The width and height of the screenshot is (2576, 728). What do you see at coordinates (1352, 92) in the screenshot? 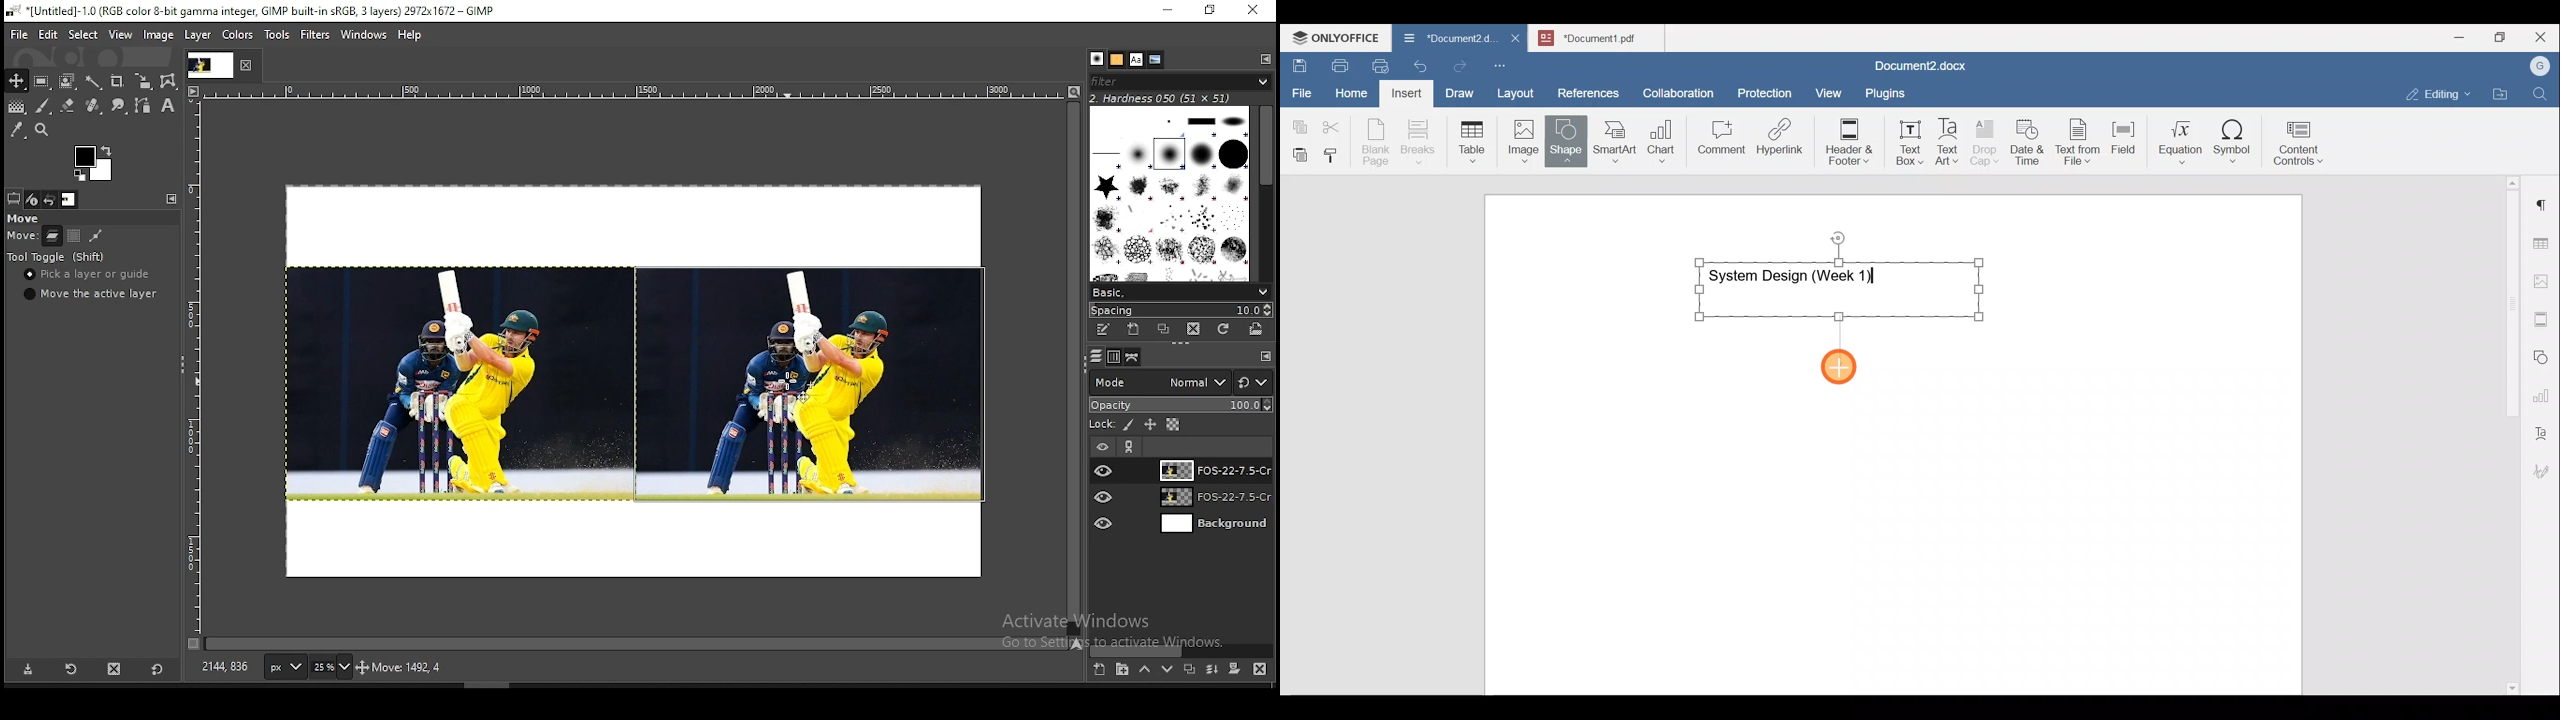
I see `Home` at bounding box center [1352, 92].